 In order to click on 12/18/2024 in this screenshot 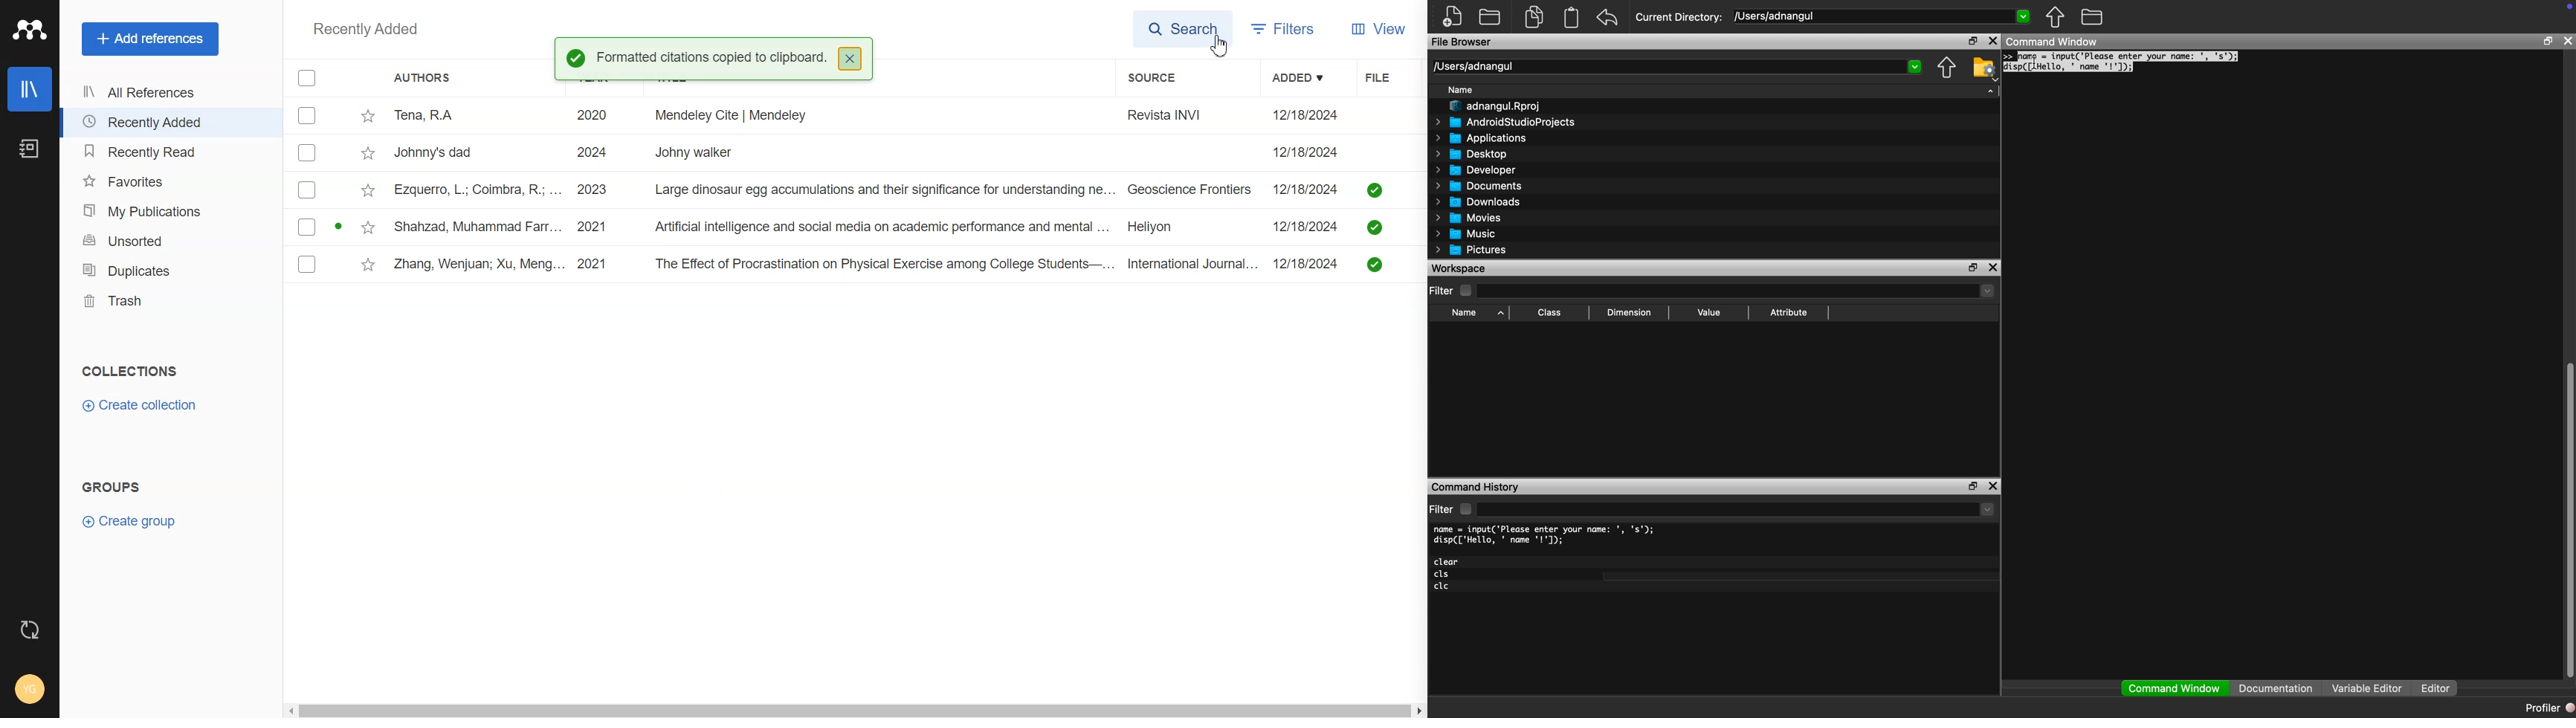, I will do `click(1306, 115)`.